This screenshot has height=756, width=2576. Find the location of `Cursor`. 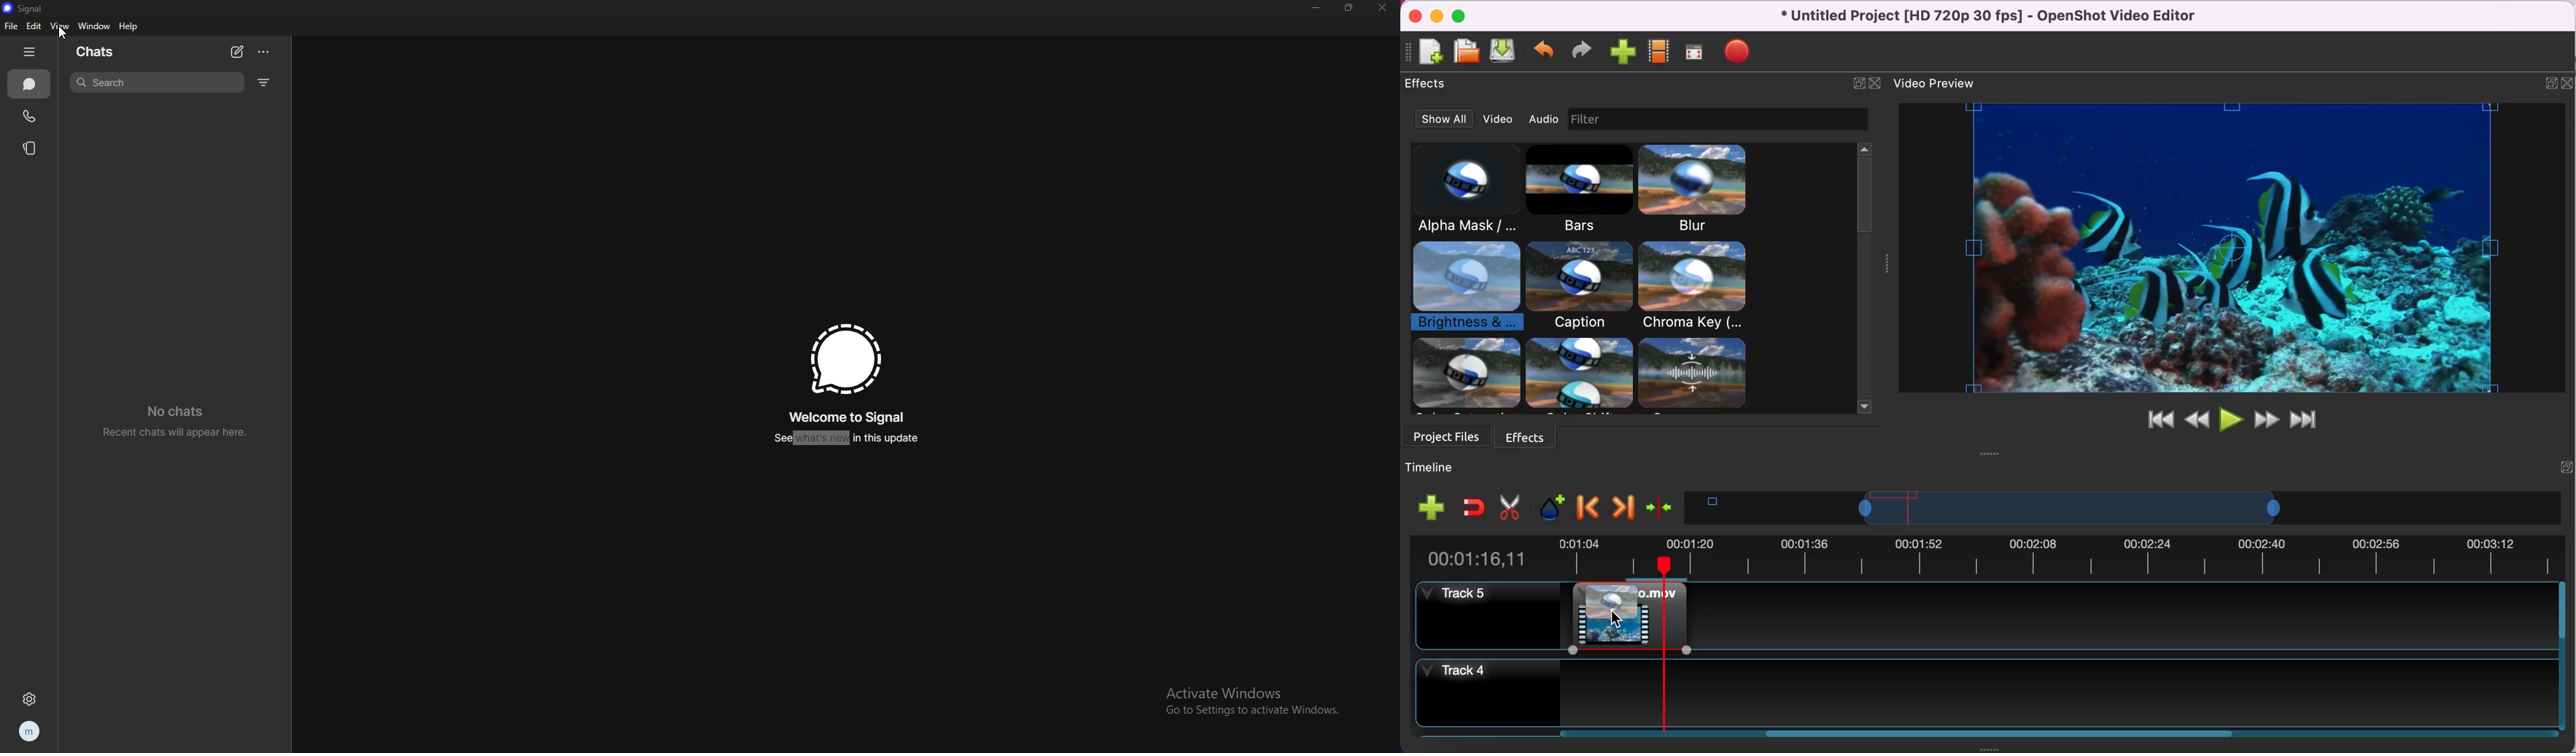

Cursor is located at coordinates (1616, 619).